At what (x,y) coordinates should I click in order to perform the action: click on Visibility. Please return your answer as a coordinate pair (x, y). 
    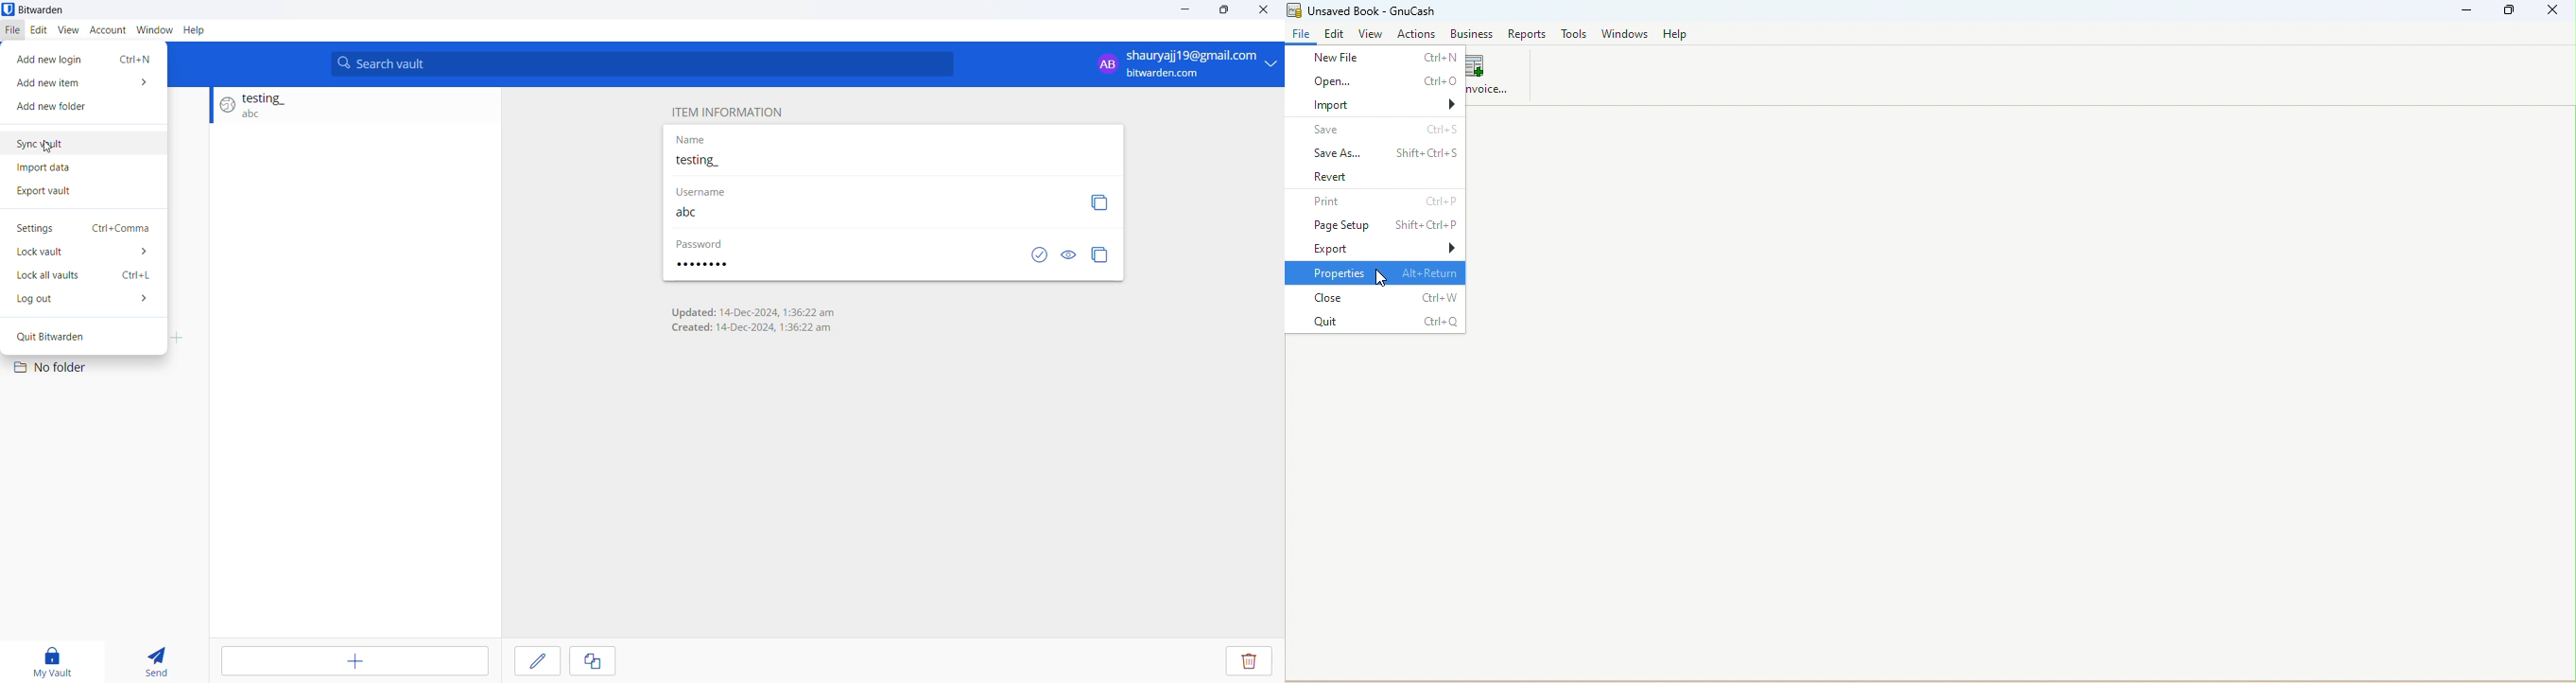
    Looking at the image, I should click on (1069, 256).